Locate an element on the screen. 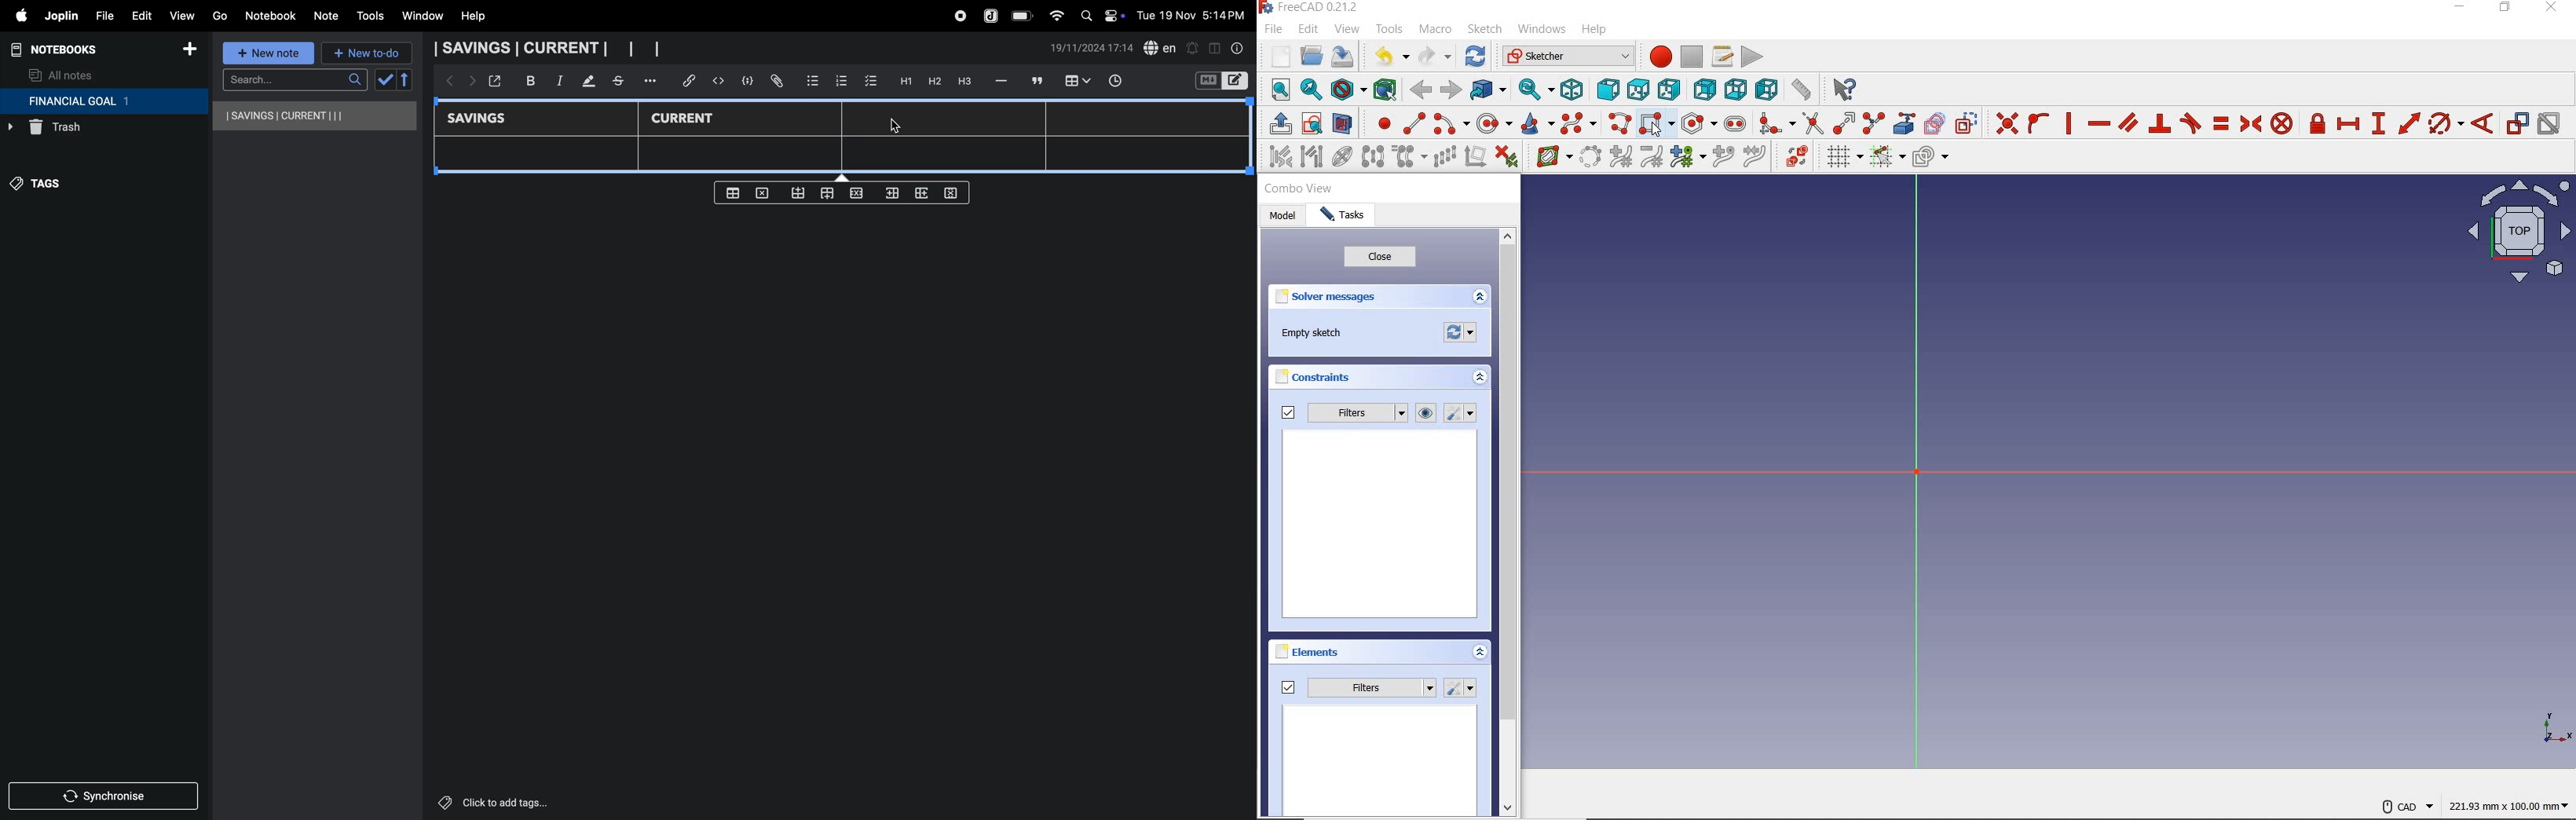 The image size is (2576, 840). new to-do is located at coordinates (367, 54).